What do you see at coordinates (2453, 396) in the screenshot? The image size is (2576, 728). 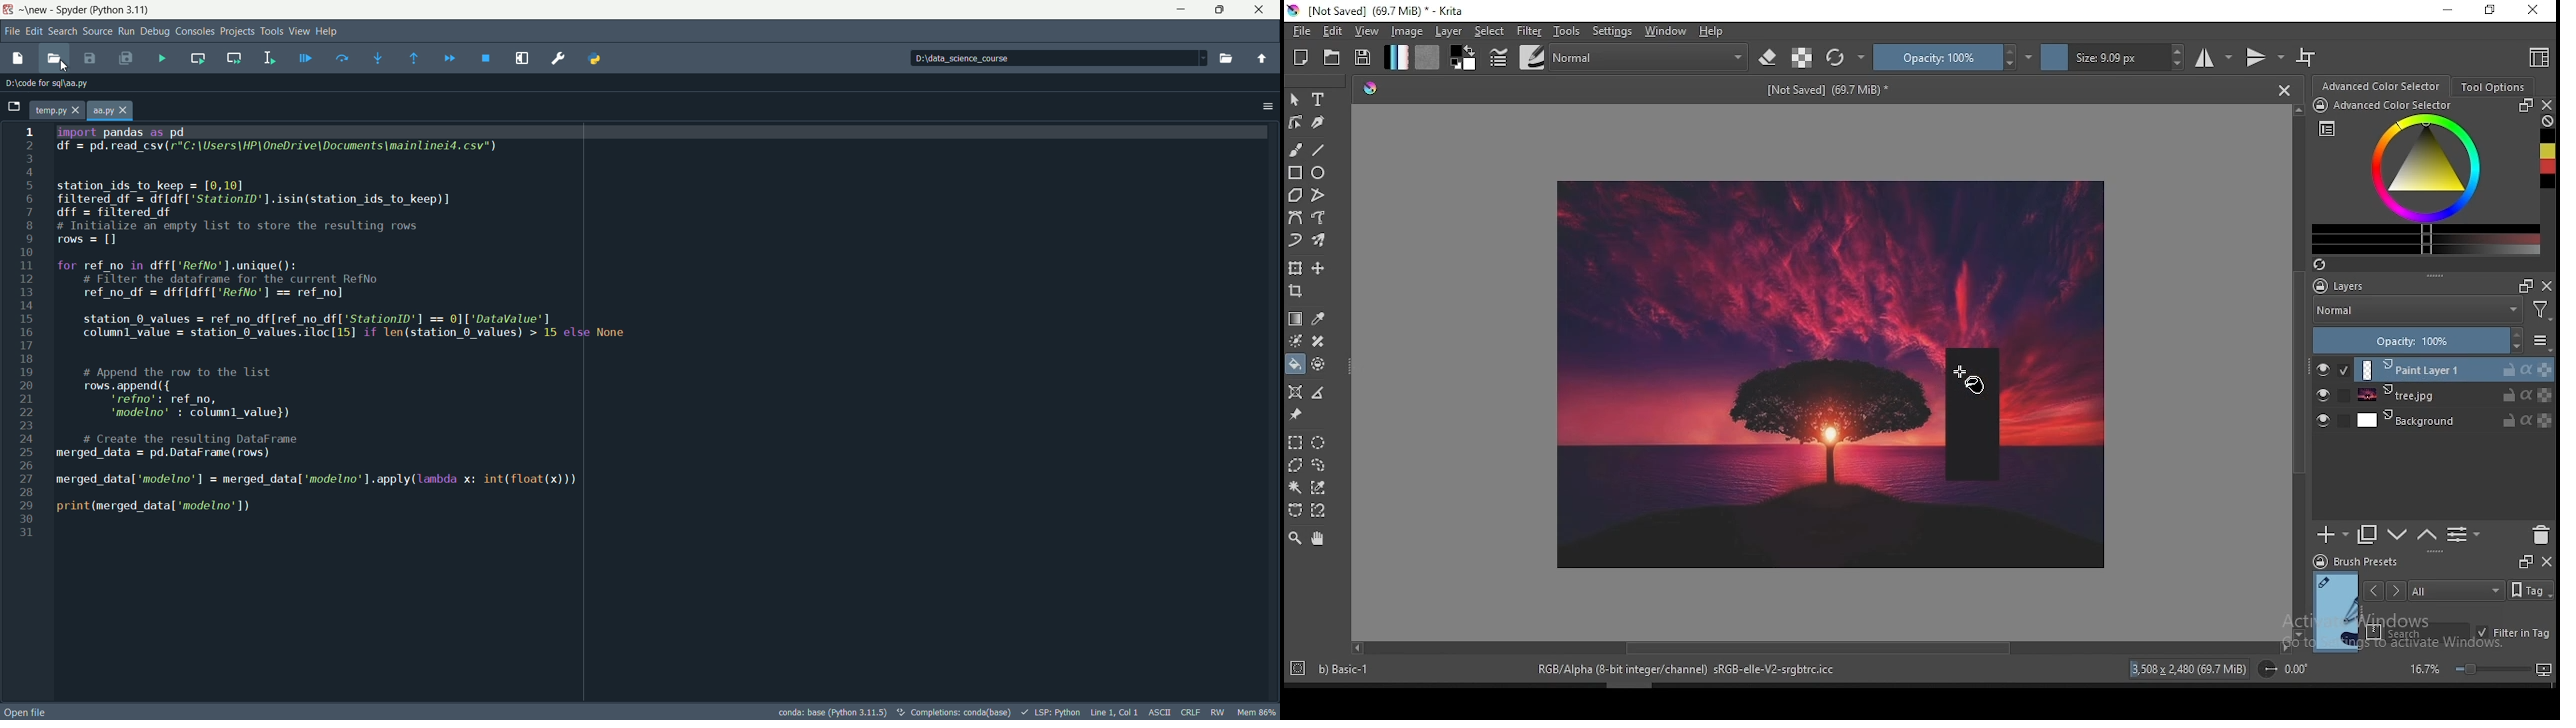 I see `layer` at bounding box center [2453, 396].